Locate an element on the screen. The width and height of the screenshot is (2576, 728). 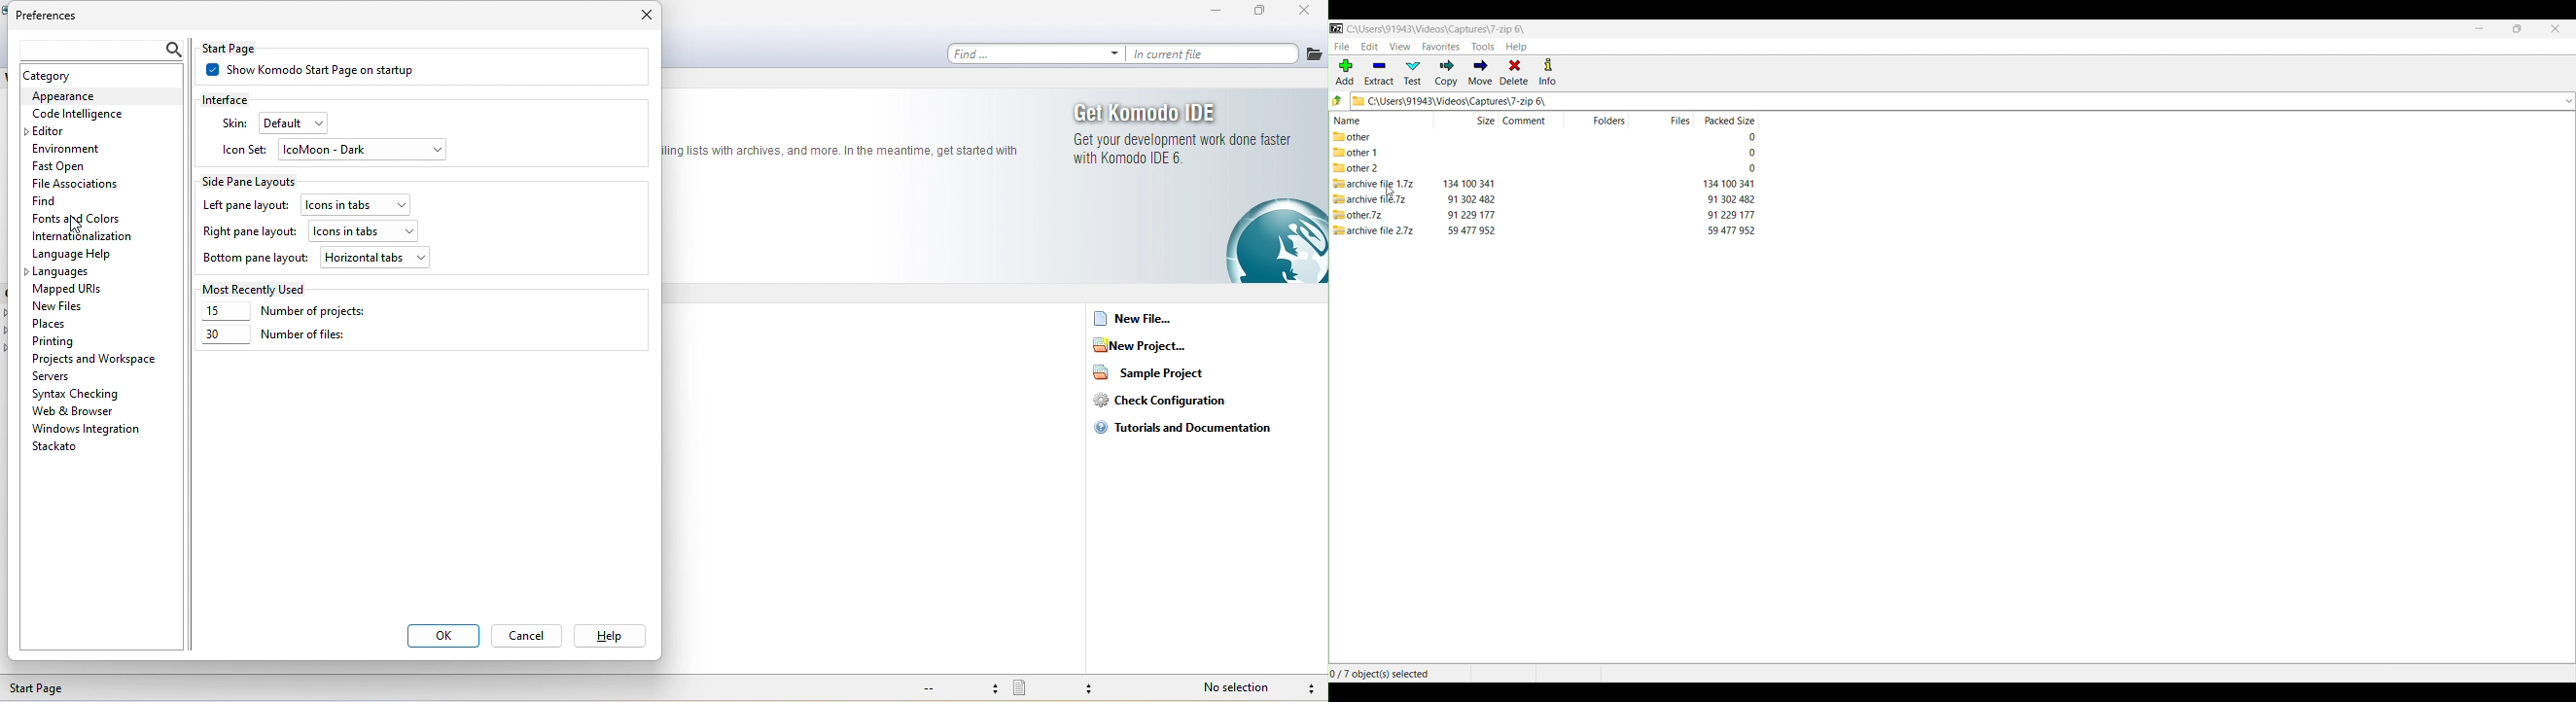
Go to previous folder is located at coordinates (1338, 100).